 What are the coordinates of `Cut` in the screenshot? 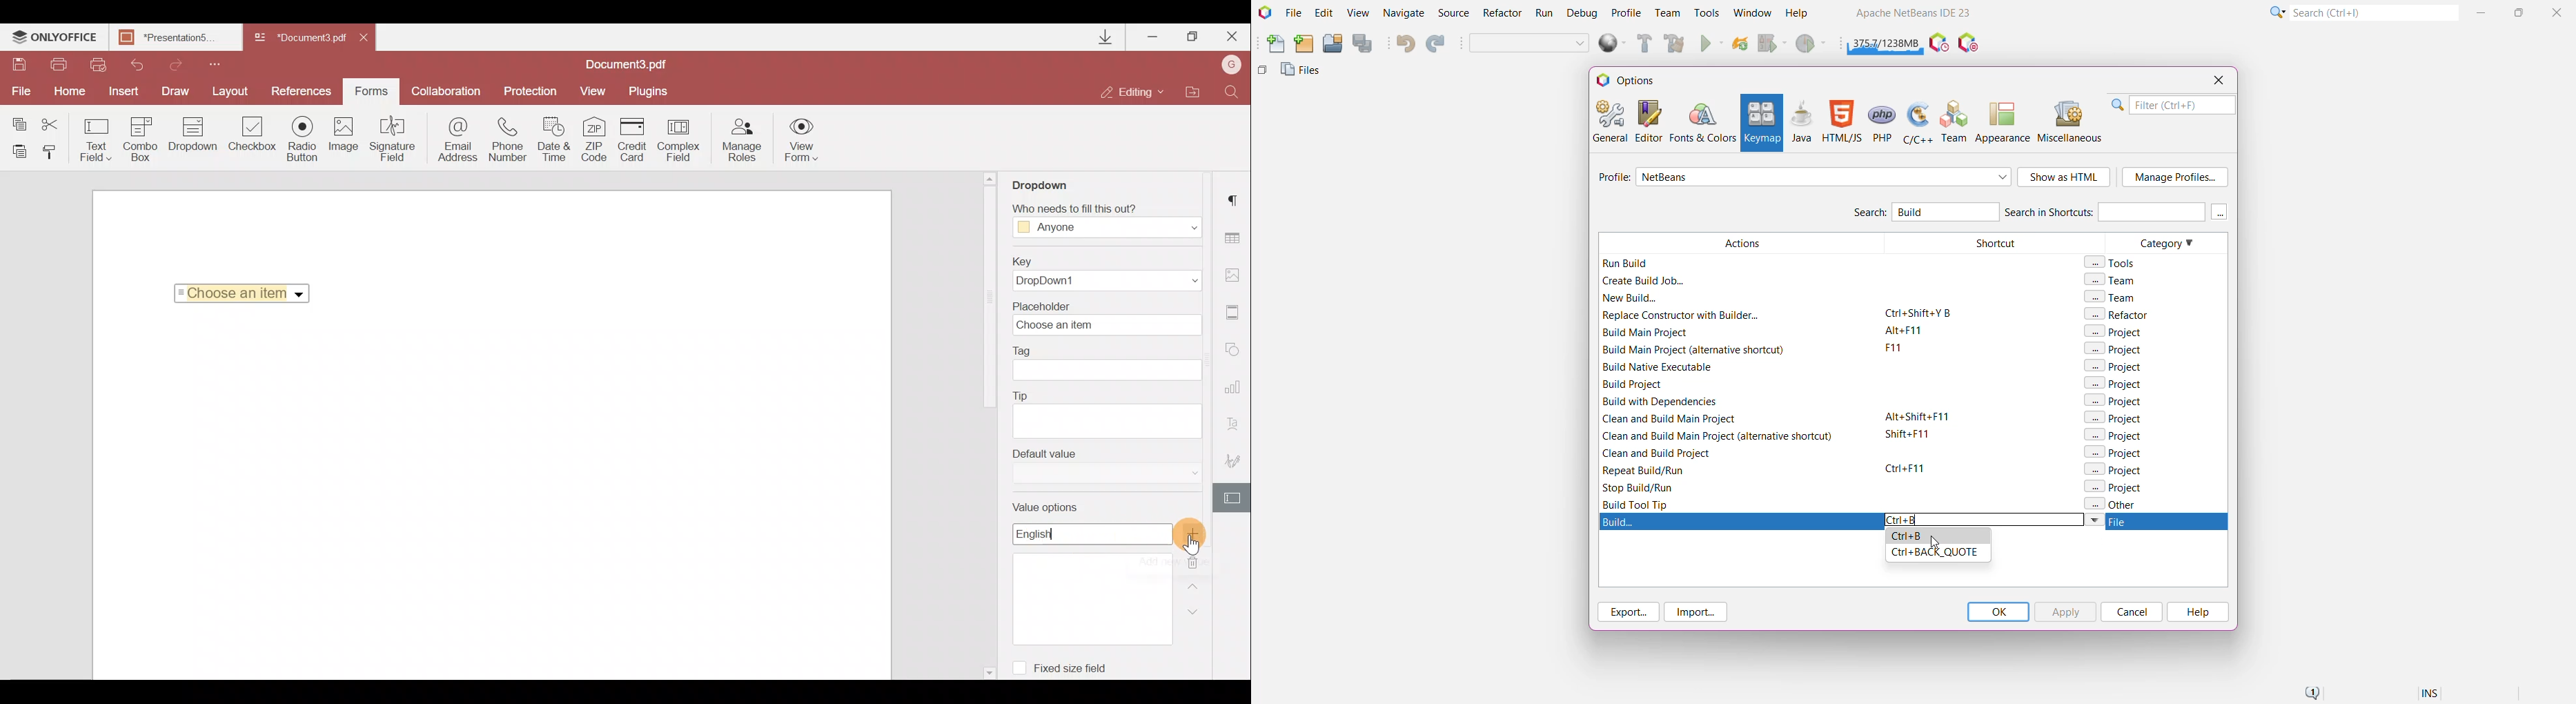 It's located at (58, 122).